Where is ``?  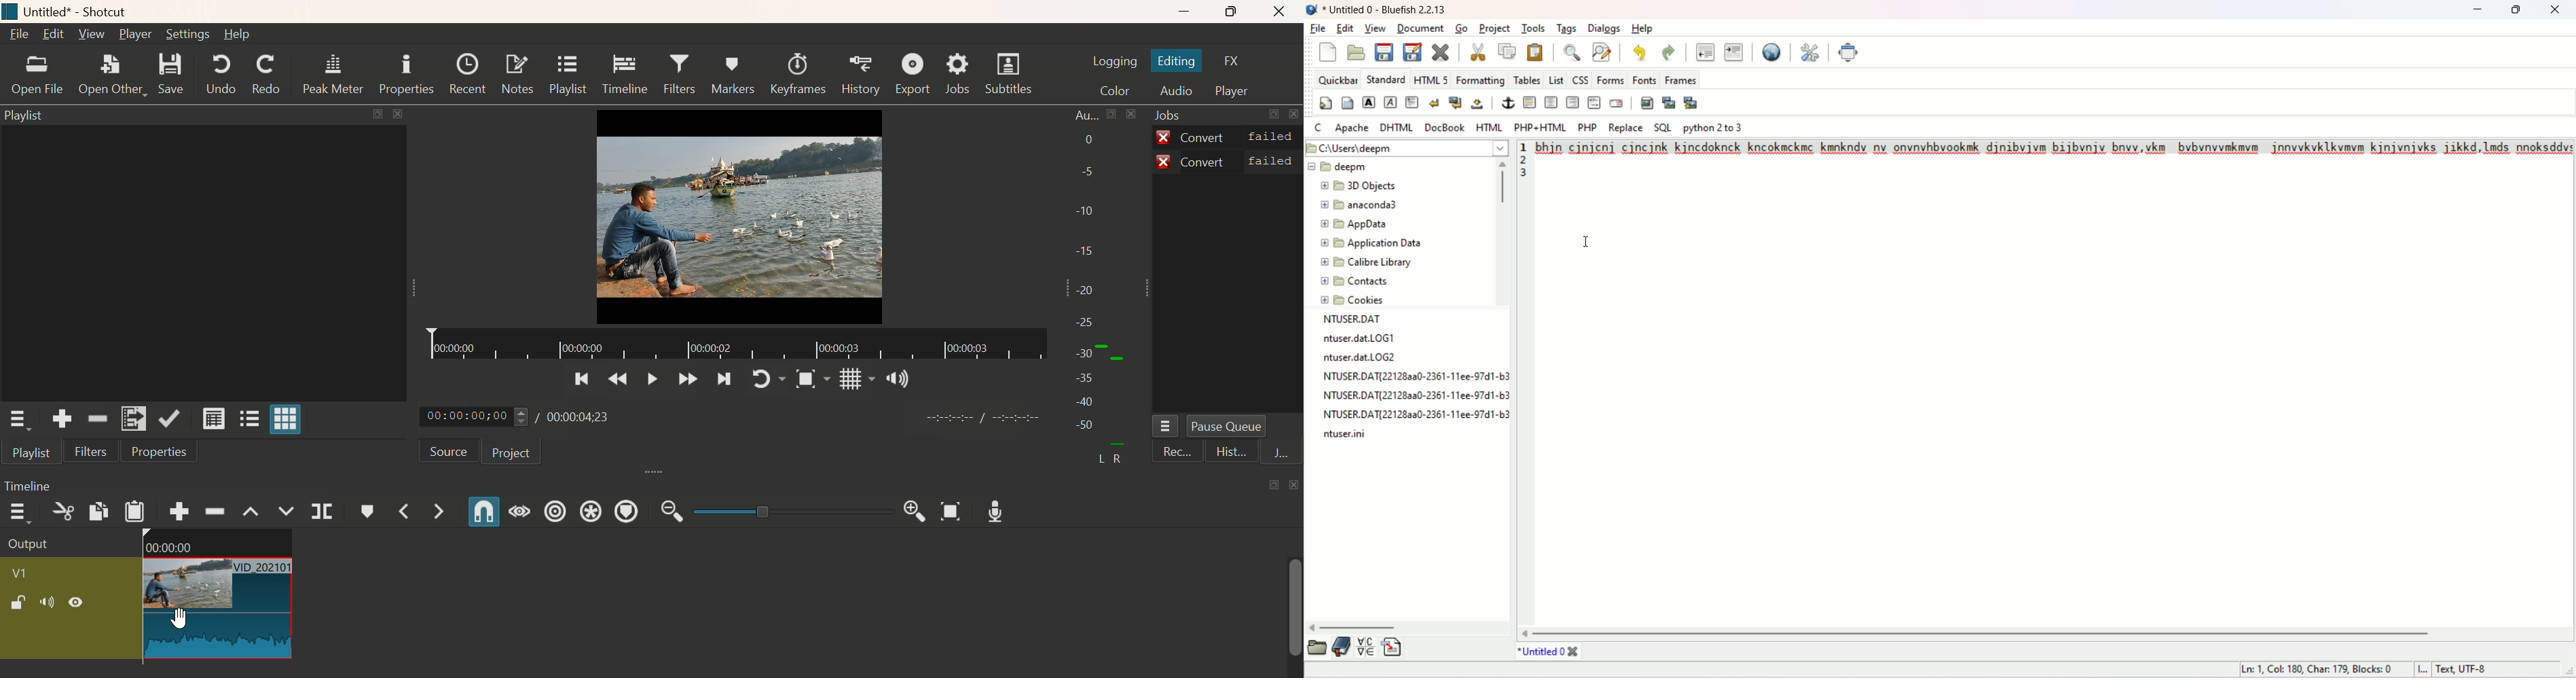
 is located at coordinates (626, 512).